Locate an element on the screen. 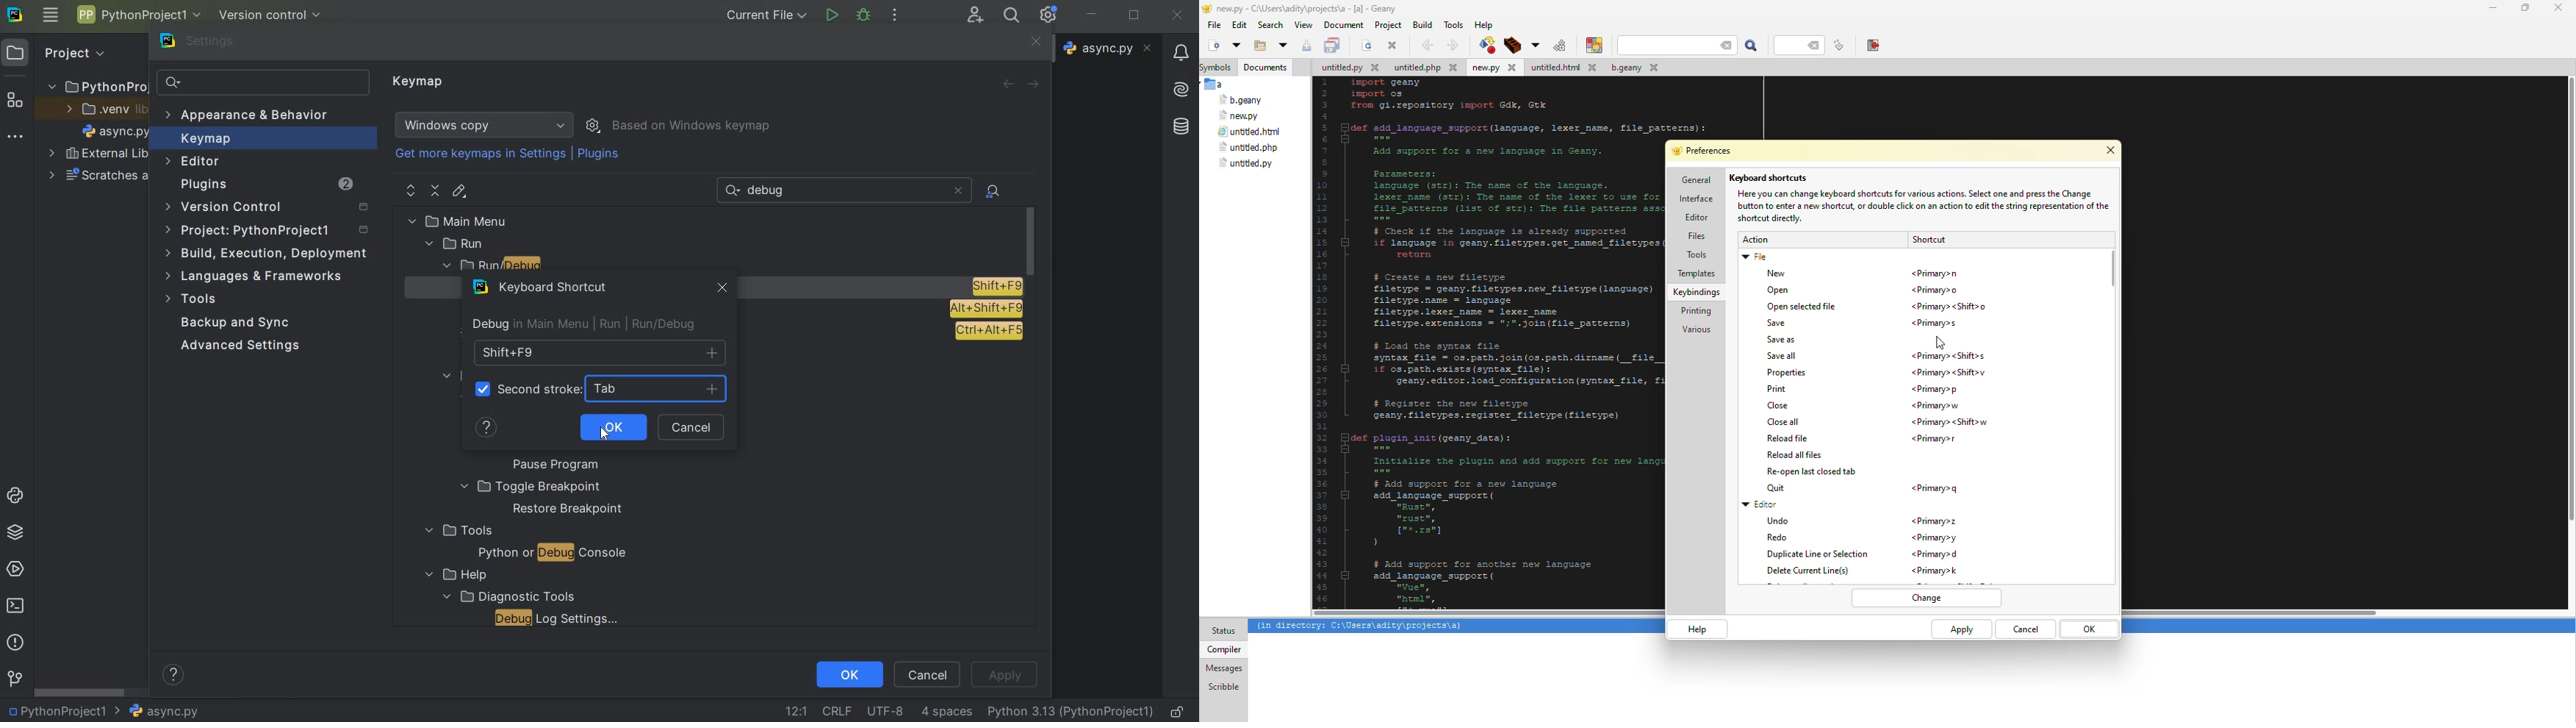 The width and height of the screenshot is (2576, 728). appearance & behavior is located at coordinates (255, 117).